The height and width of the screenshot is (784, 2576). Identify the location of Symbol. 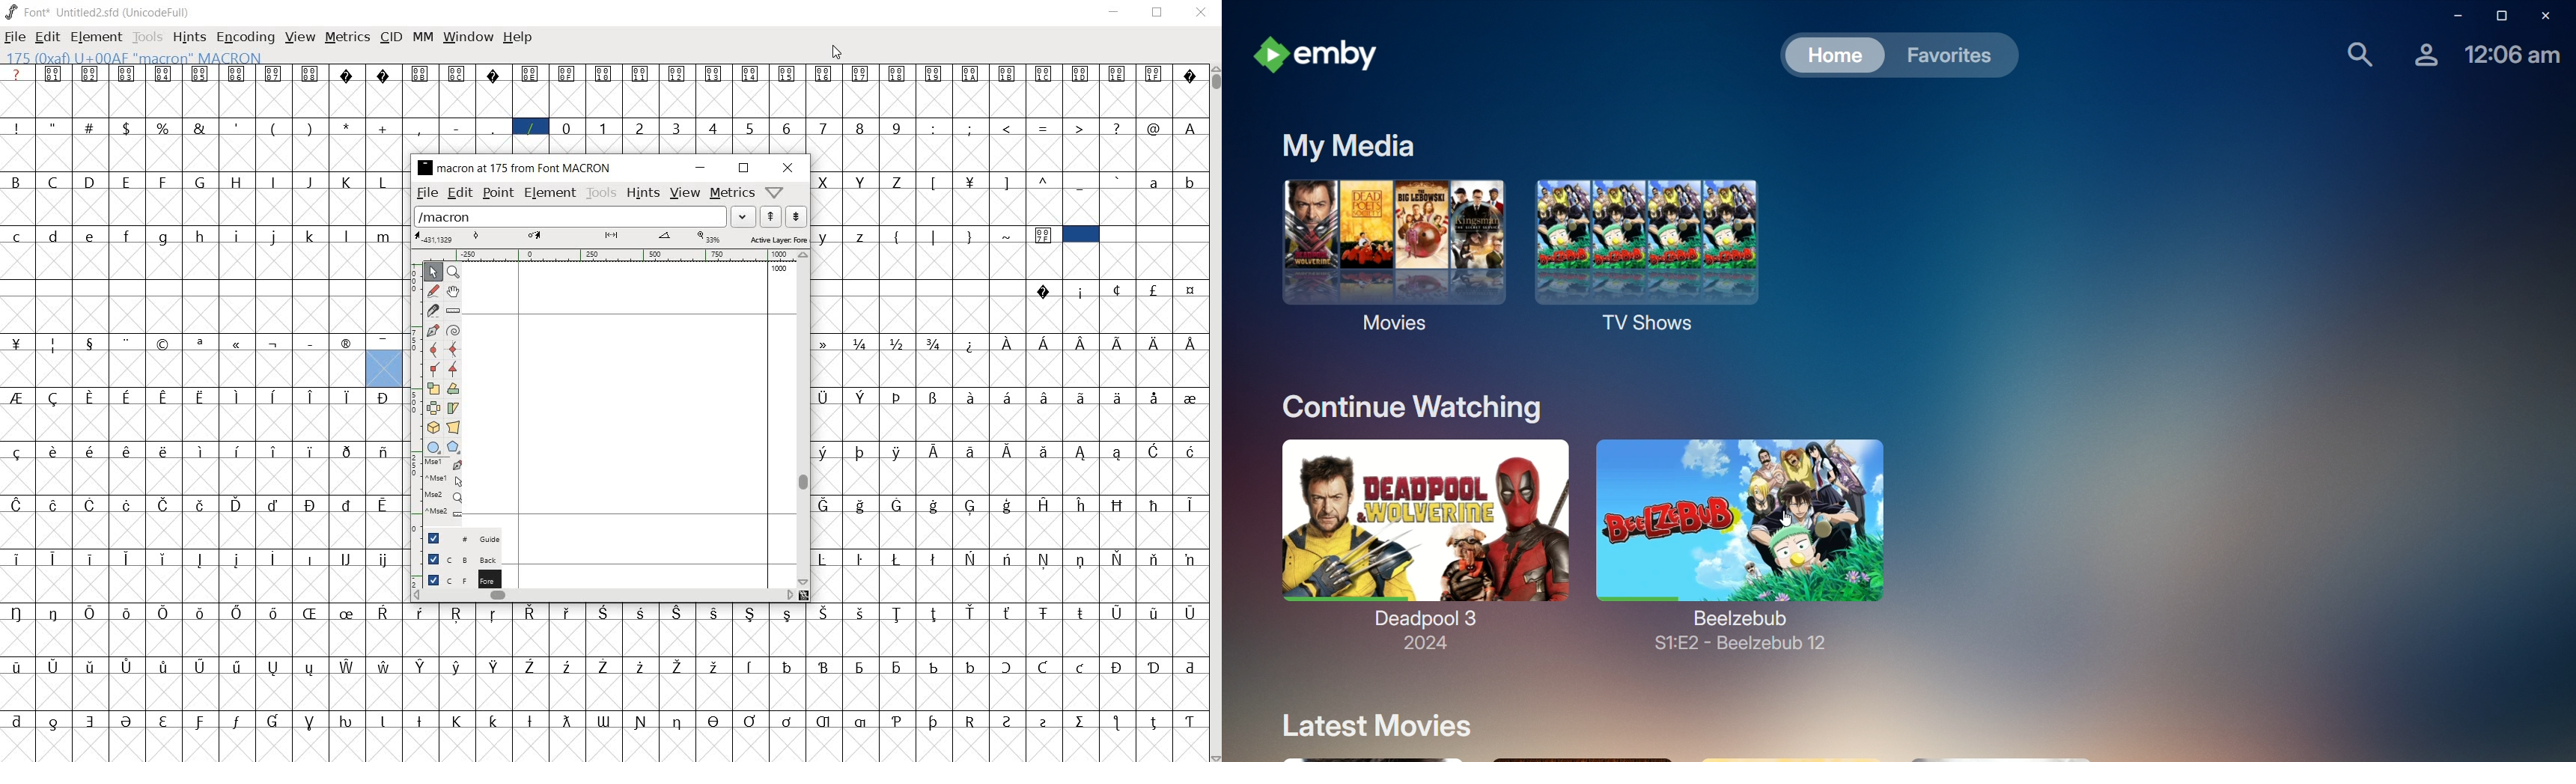
(94, 504).